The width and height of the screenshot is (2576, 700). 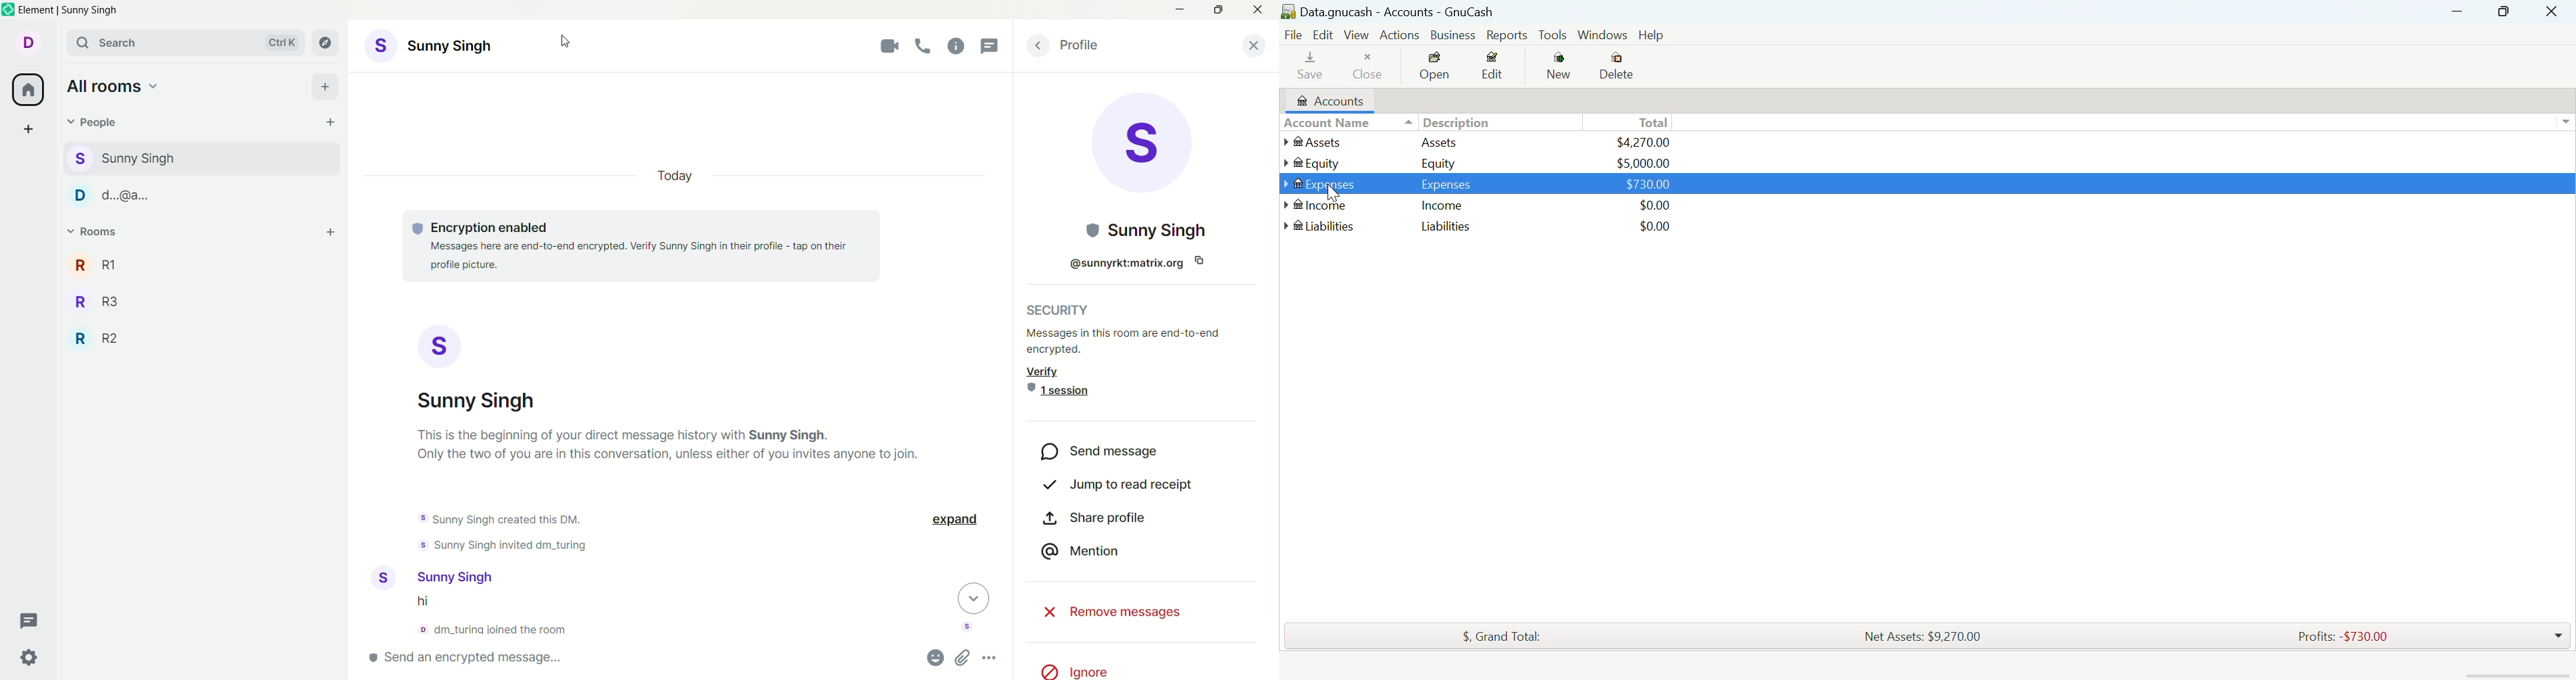 I want to click on ignore, so click(x=1087, y=669).